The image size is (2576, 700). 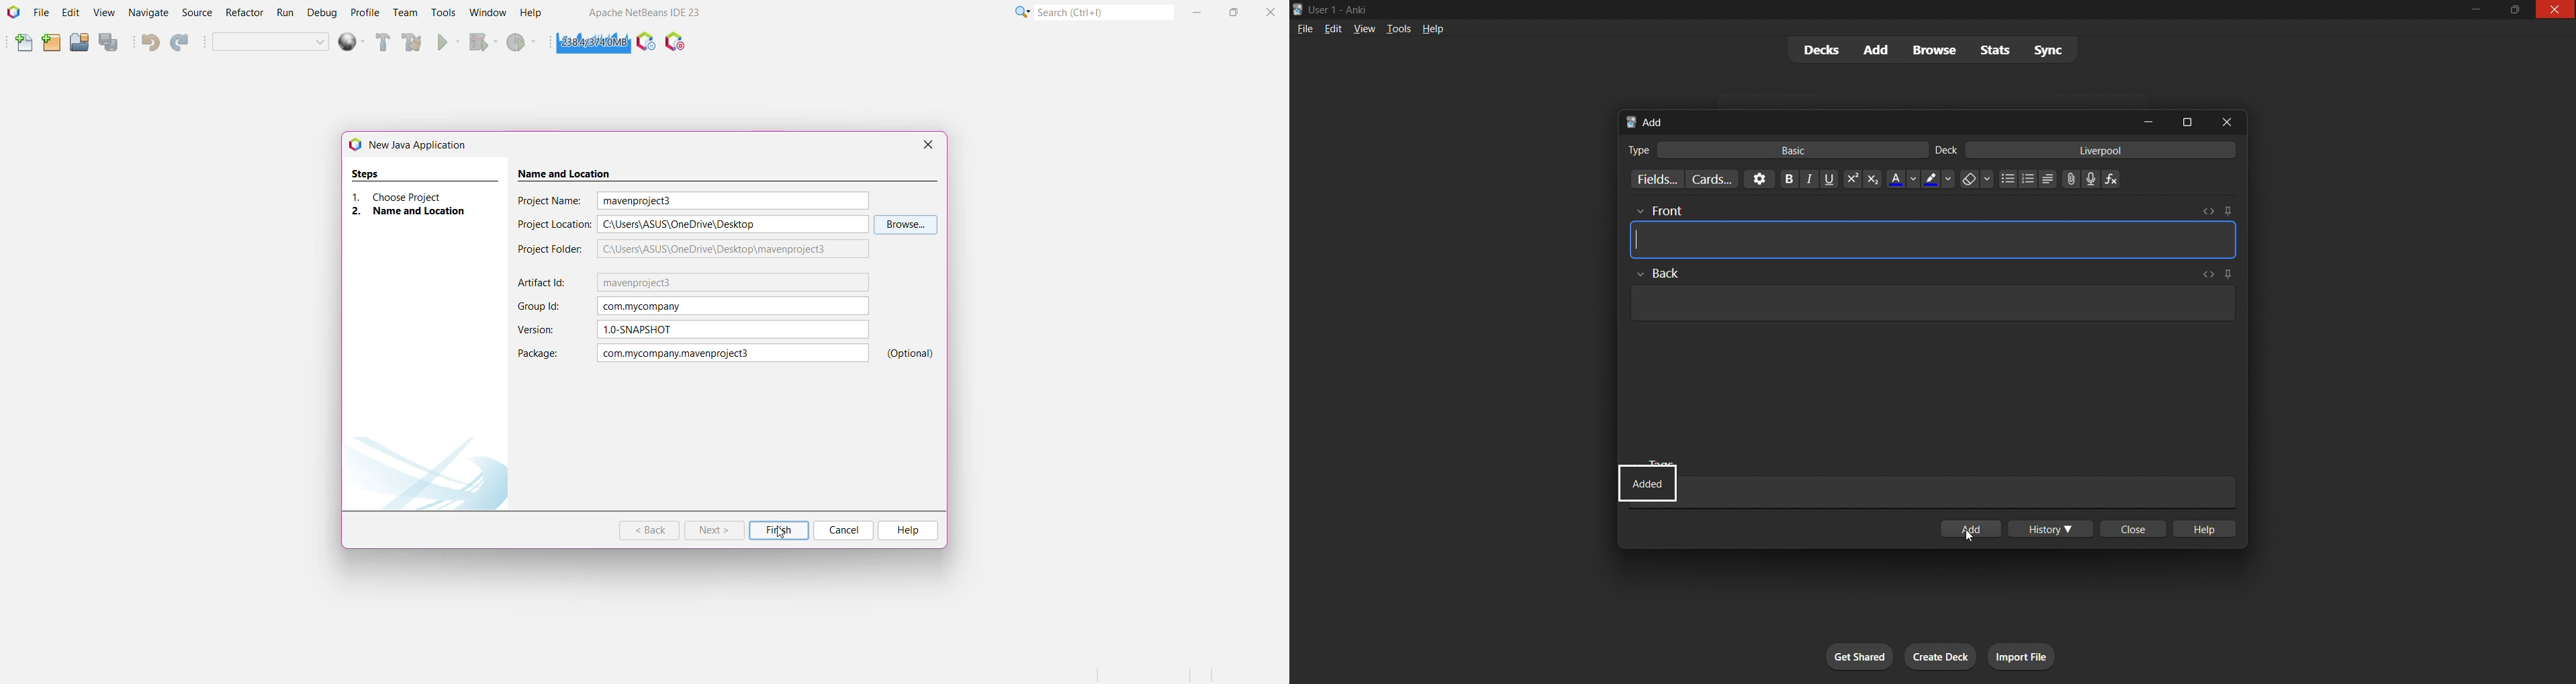 I want to click on edit, so click(x=1333, y=30).